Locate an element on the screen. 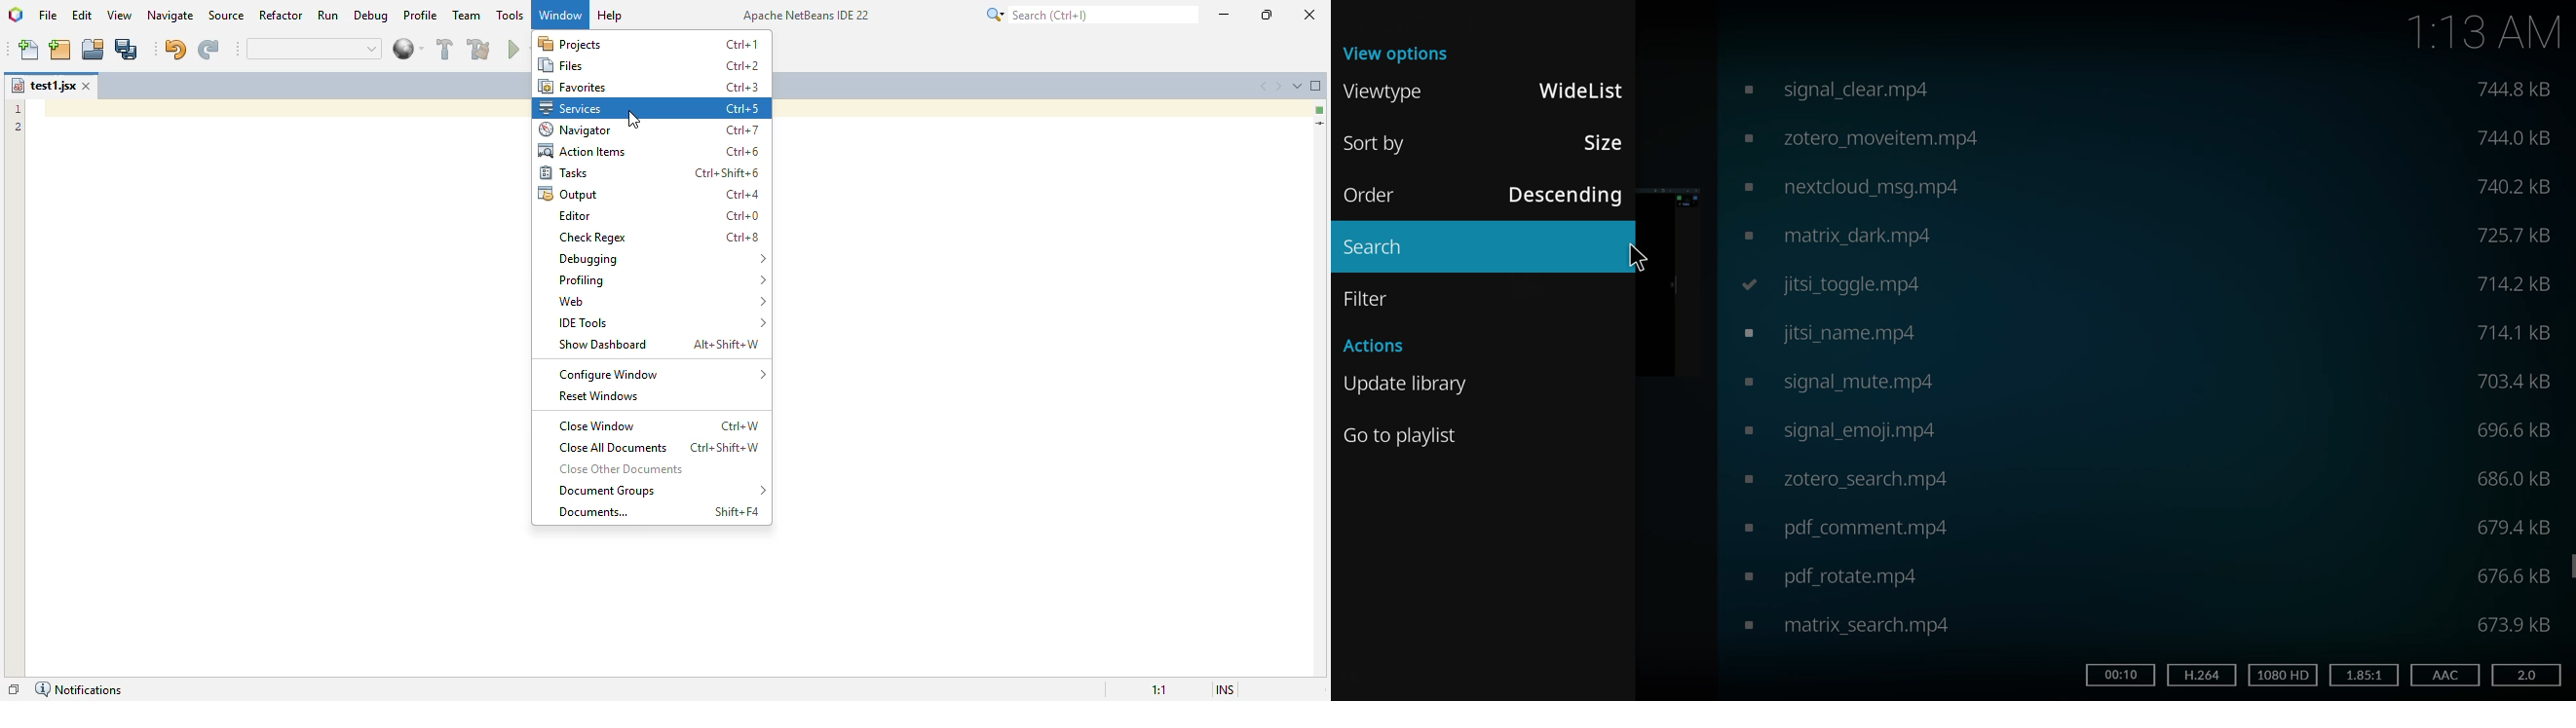 This screenshot has width=2576, height=728. video is located at coordinates (1832, 577).